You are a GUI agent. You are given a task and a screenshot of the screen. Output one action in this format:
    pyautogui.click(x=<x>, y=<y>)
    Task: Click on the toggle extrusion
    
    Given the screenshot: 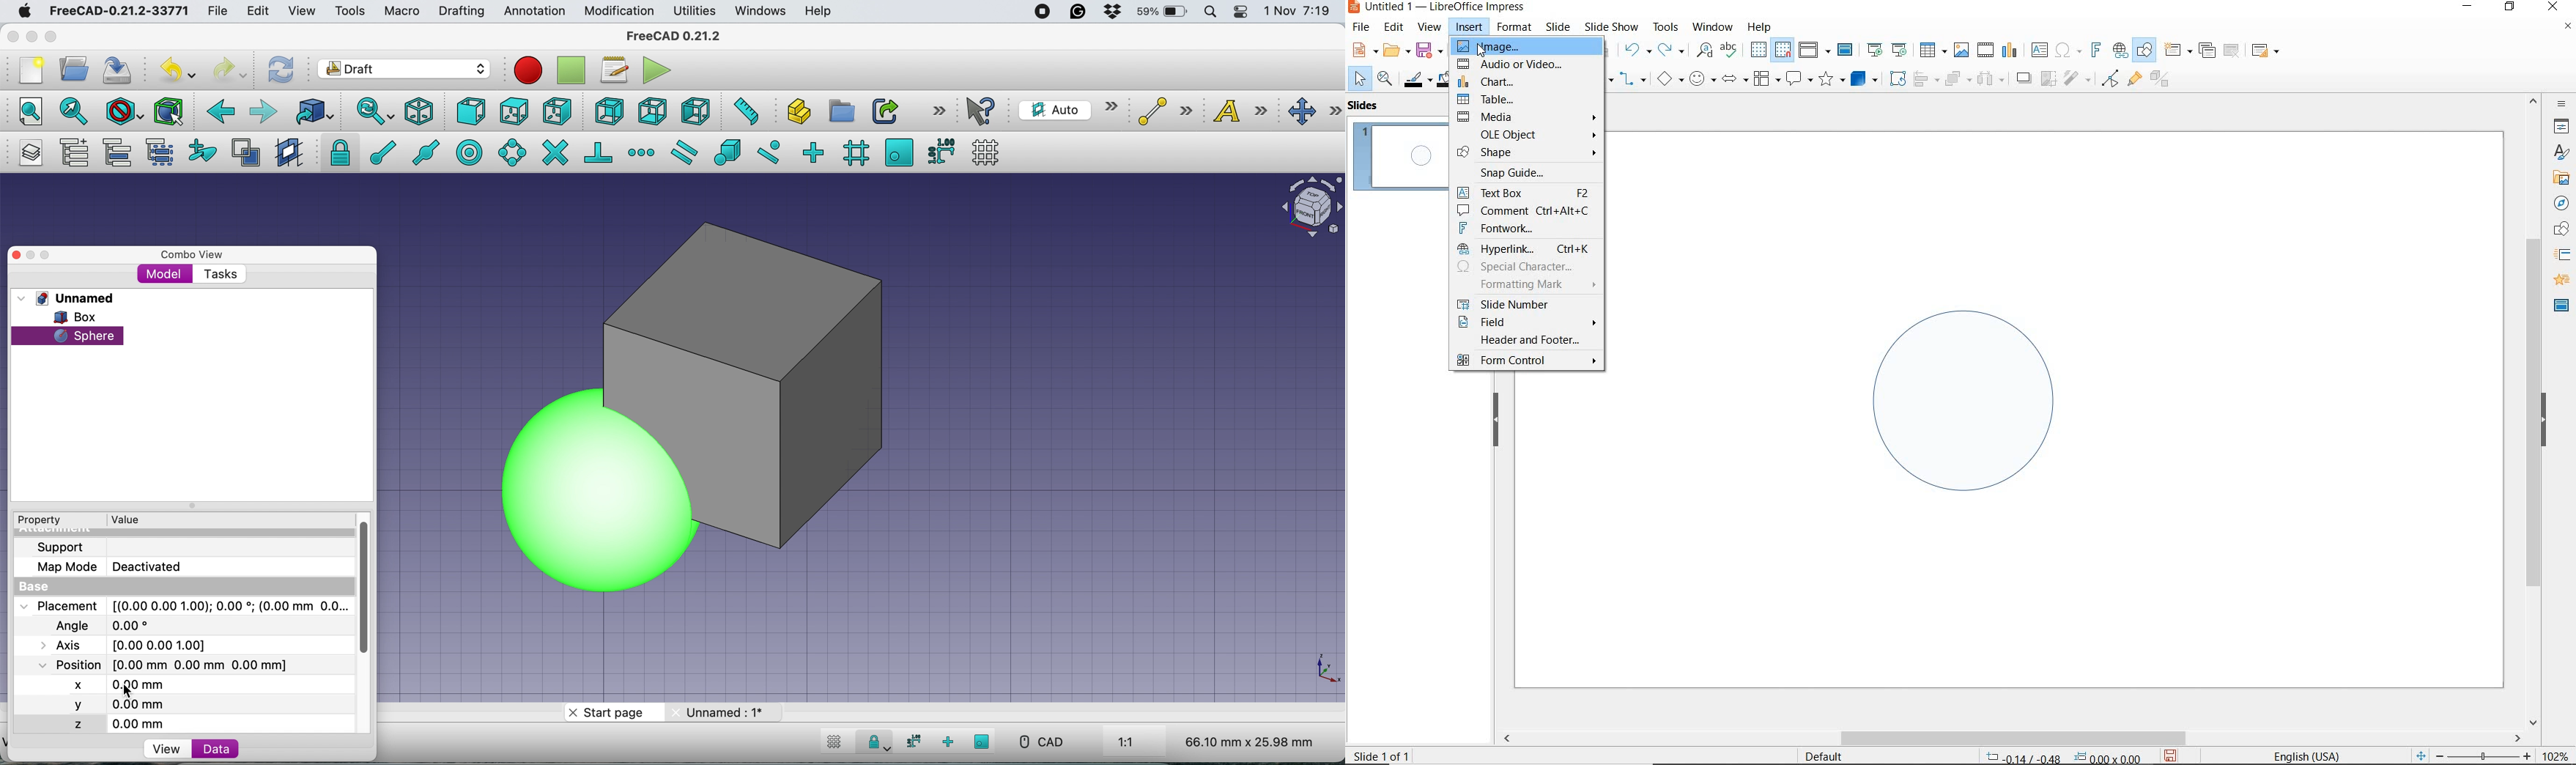 What is the action you would take?
    pyautogui.click(x=2164, y=81)
    